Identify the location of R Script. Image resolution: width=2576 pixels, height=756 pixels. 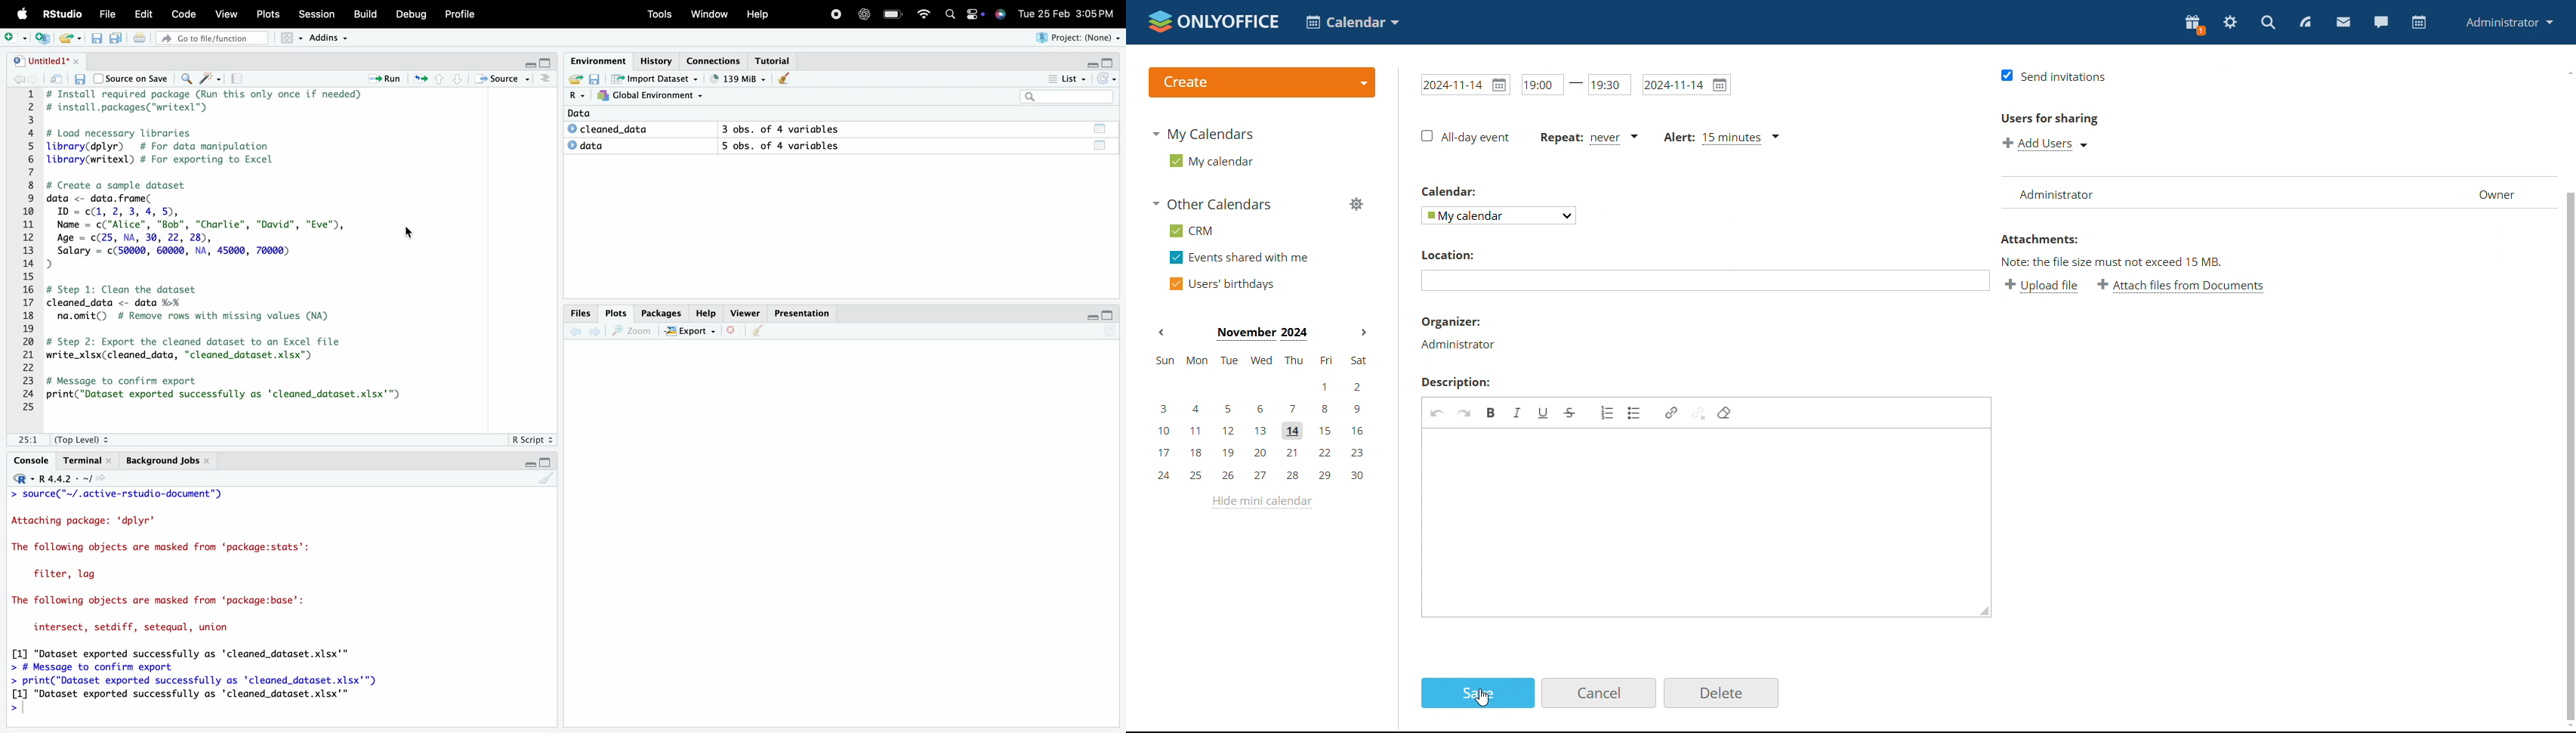
(532, 438).